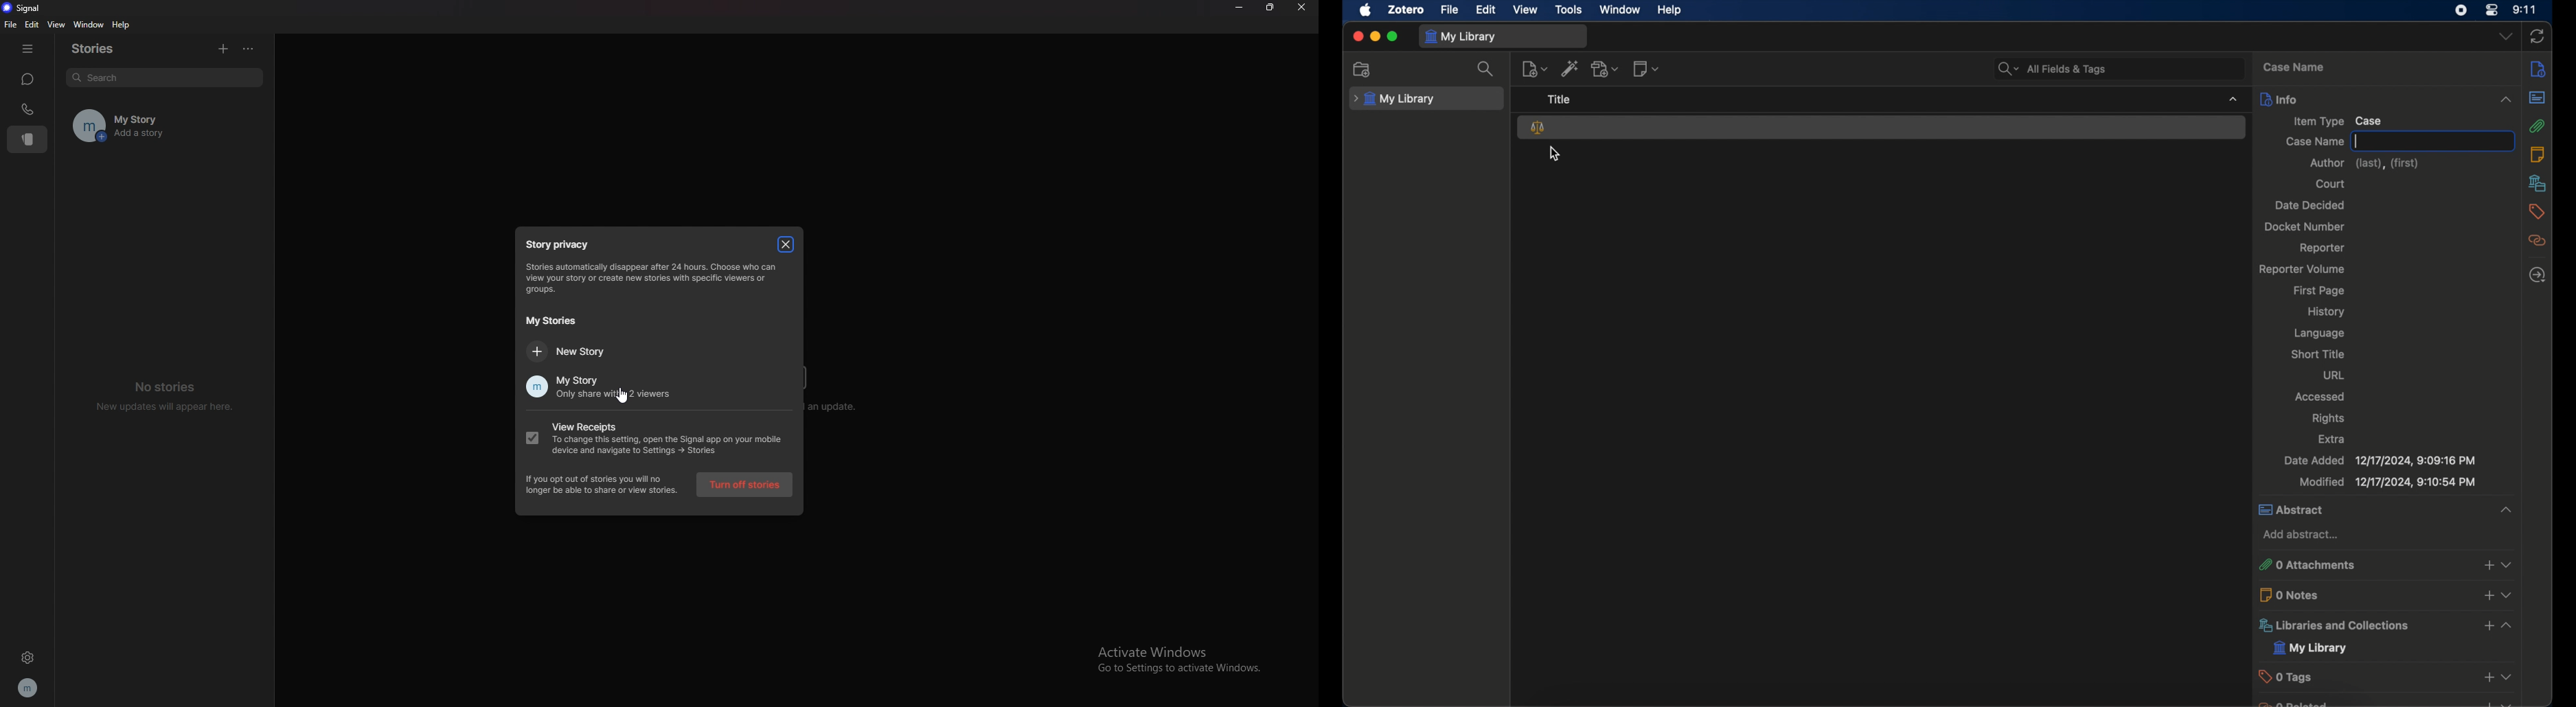  I want to click on title, so click(1559, 99).